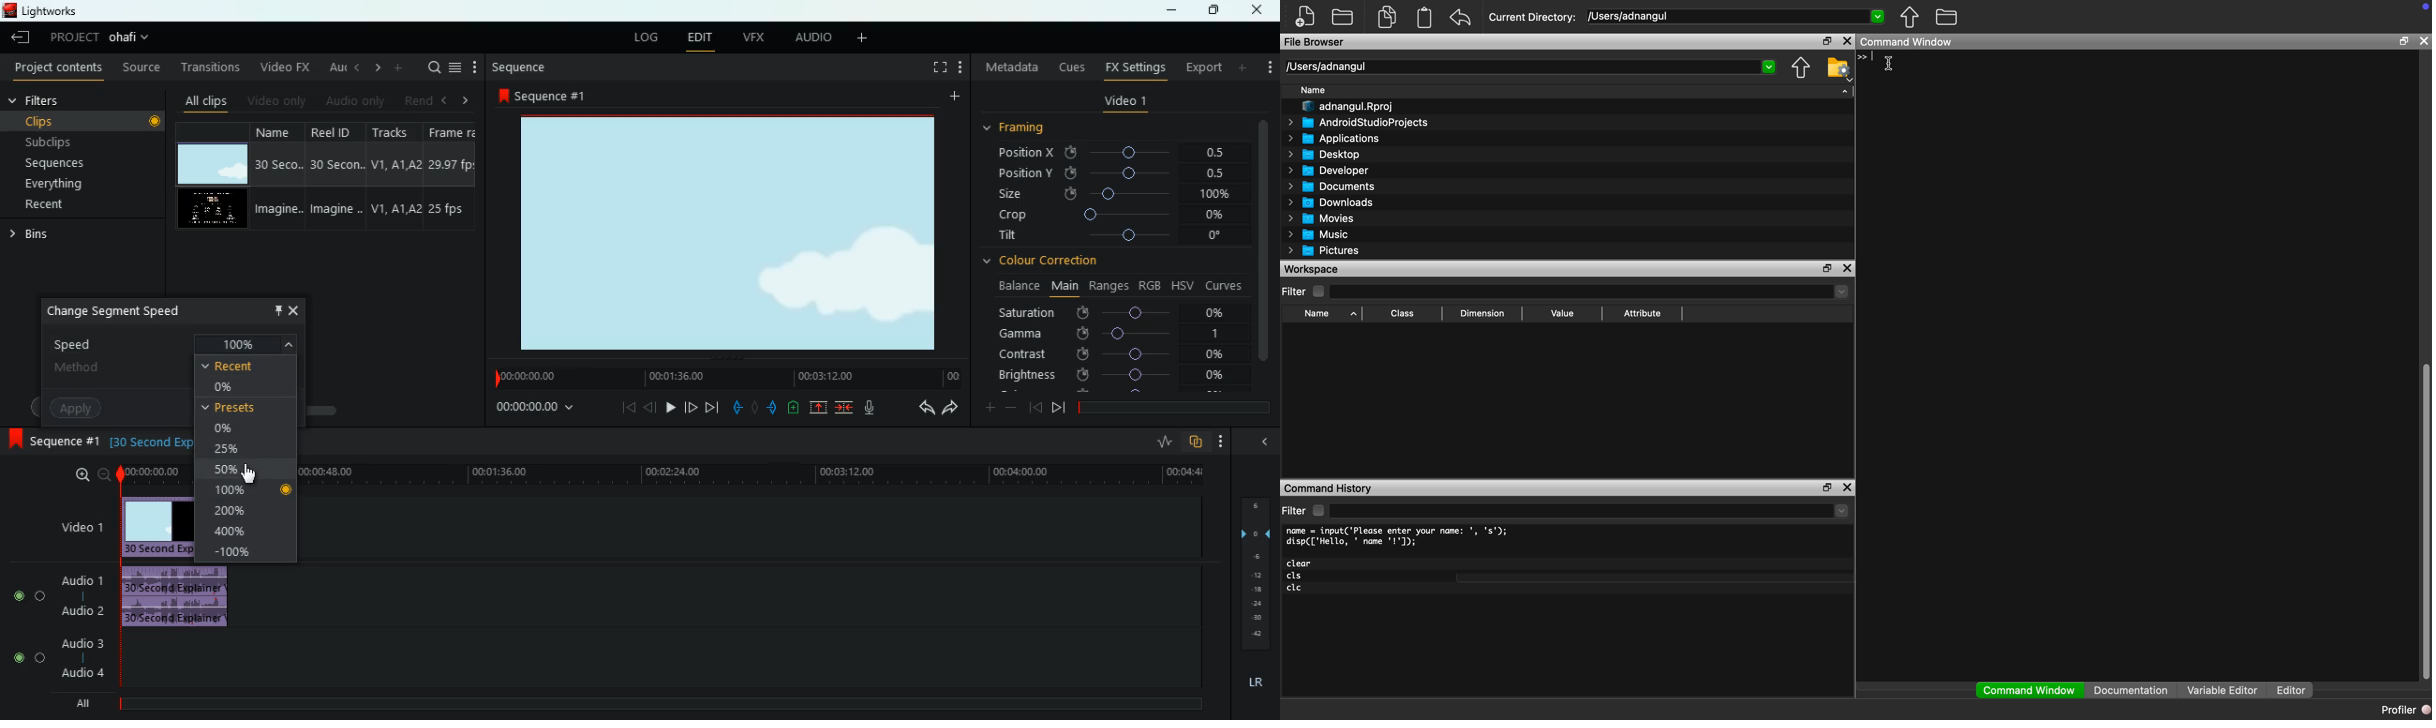 Image resolution: width=2436 pixels, height=728 pixels. What do you see at coordinates (758, 474) in the screenshot?
I see `time` at bounding box center [758, 474].